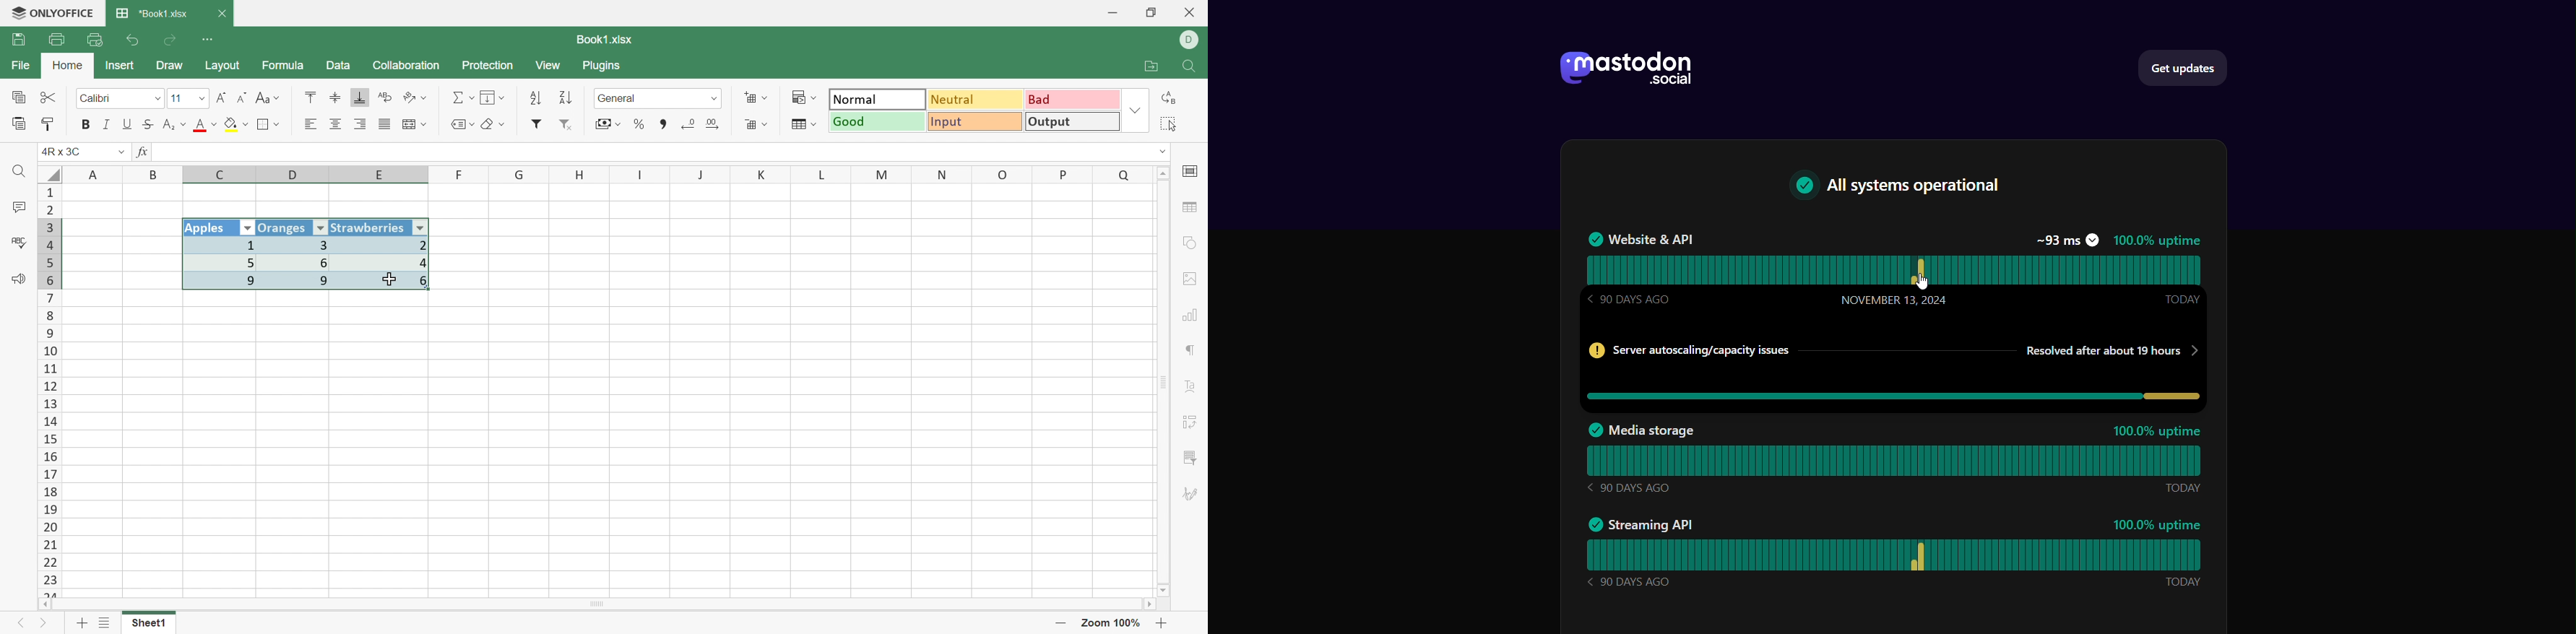 This screenshot has height=644, width=2576. What do you see at coordinates (282, 67) in the screenshot?
I see `Formula` at bounding box center [282, 67].